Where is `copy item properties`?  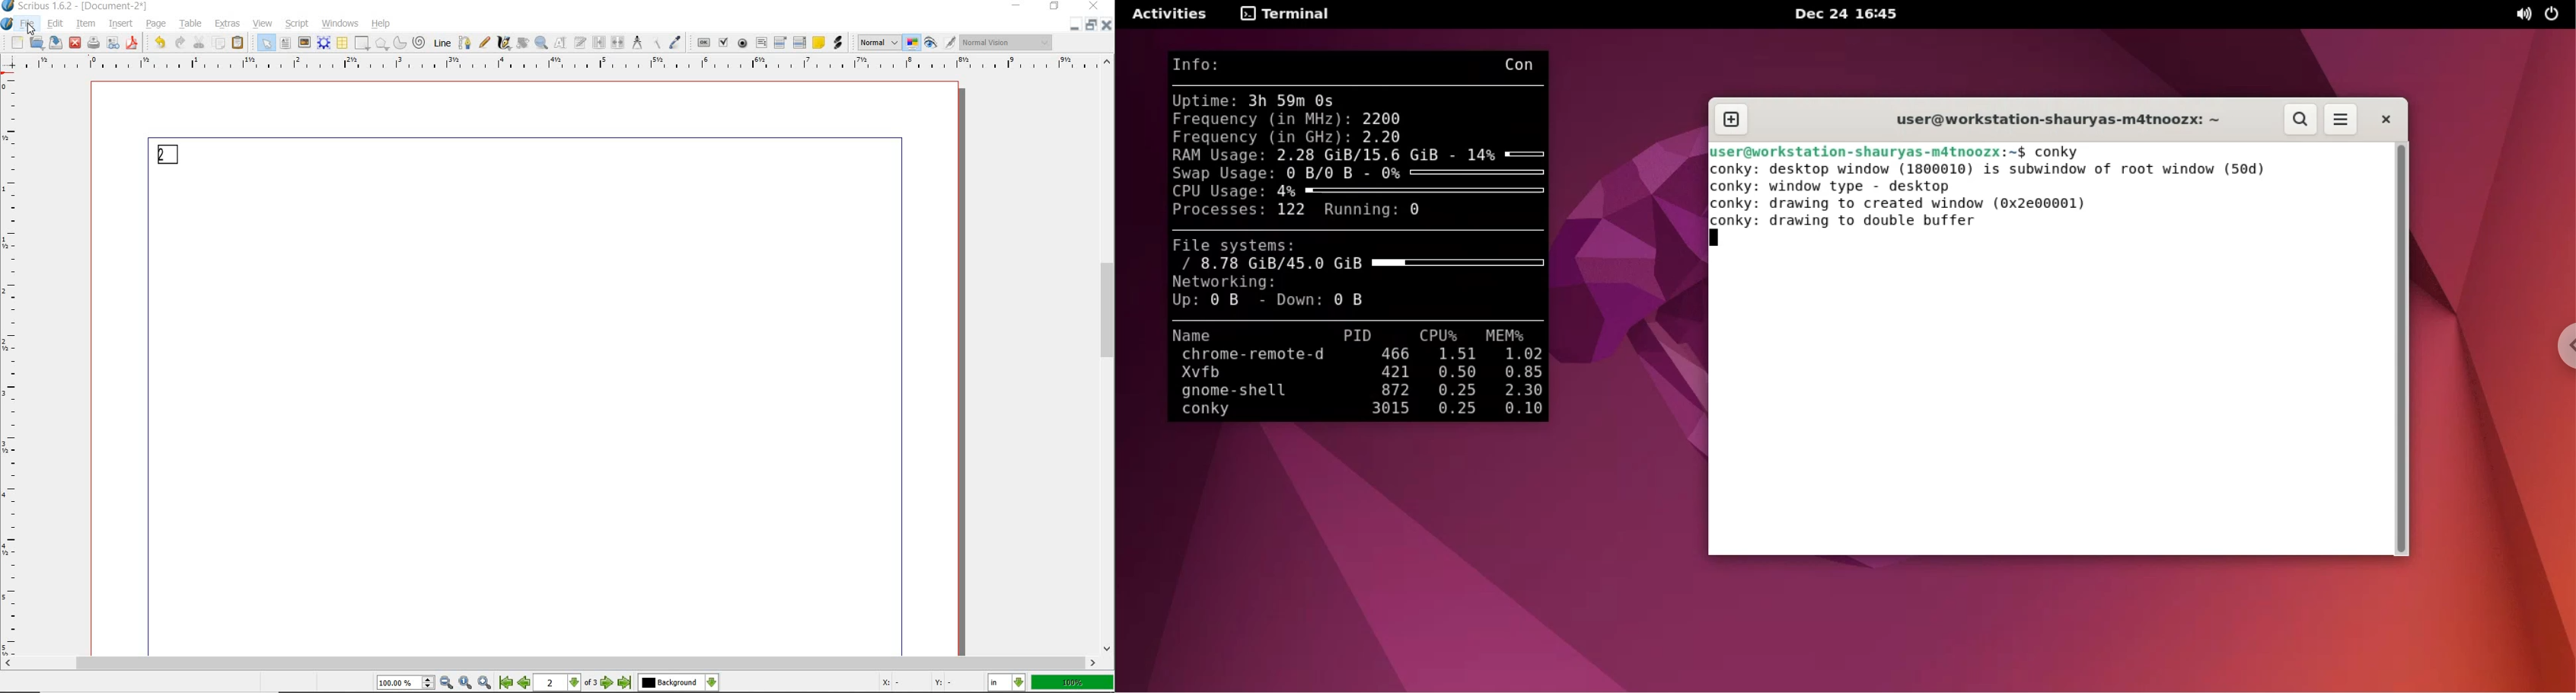
copy item properties is located at coordinates (657, 44).